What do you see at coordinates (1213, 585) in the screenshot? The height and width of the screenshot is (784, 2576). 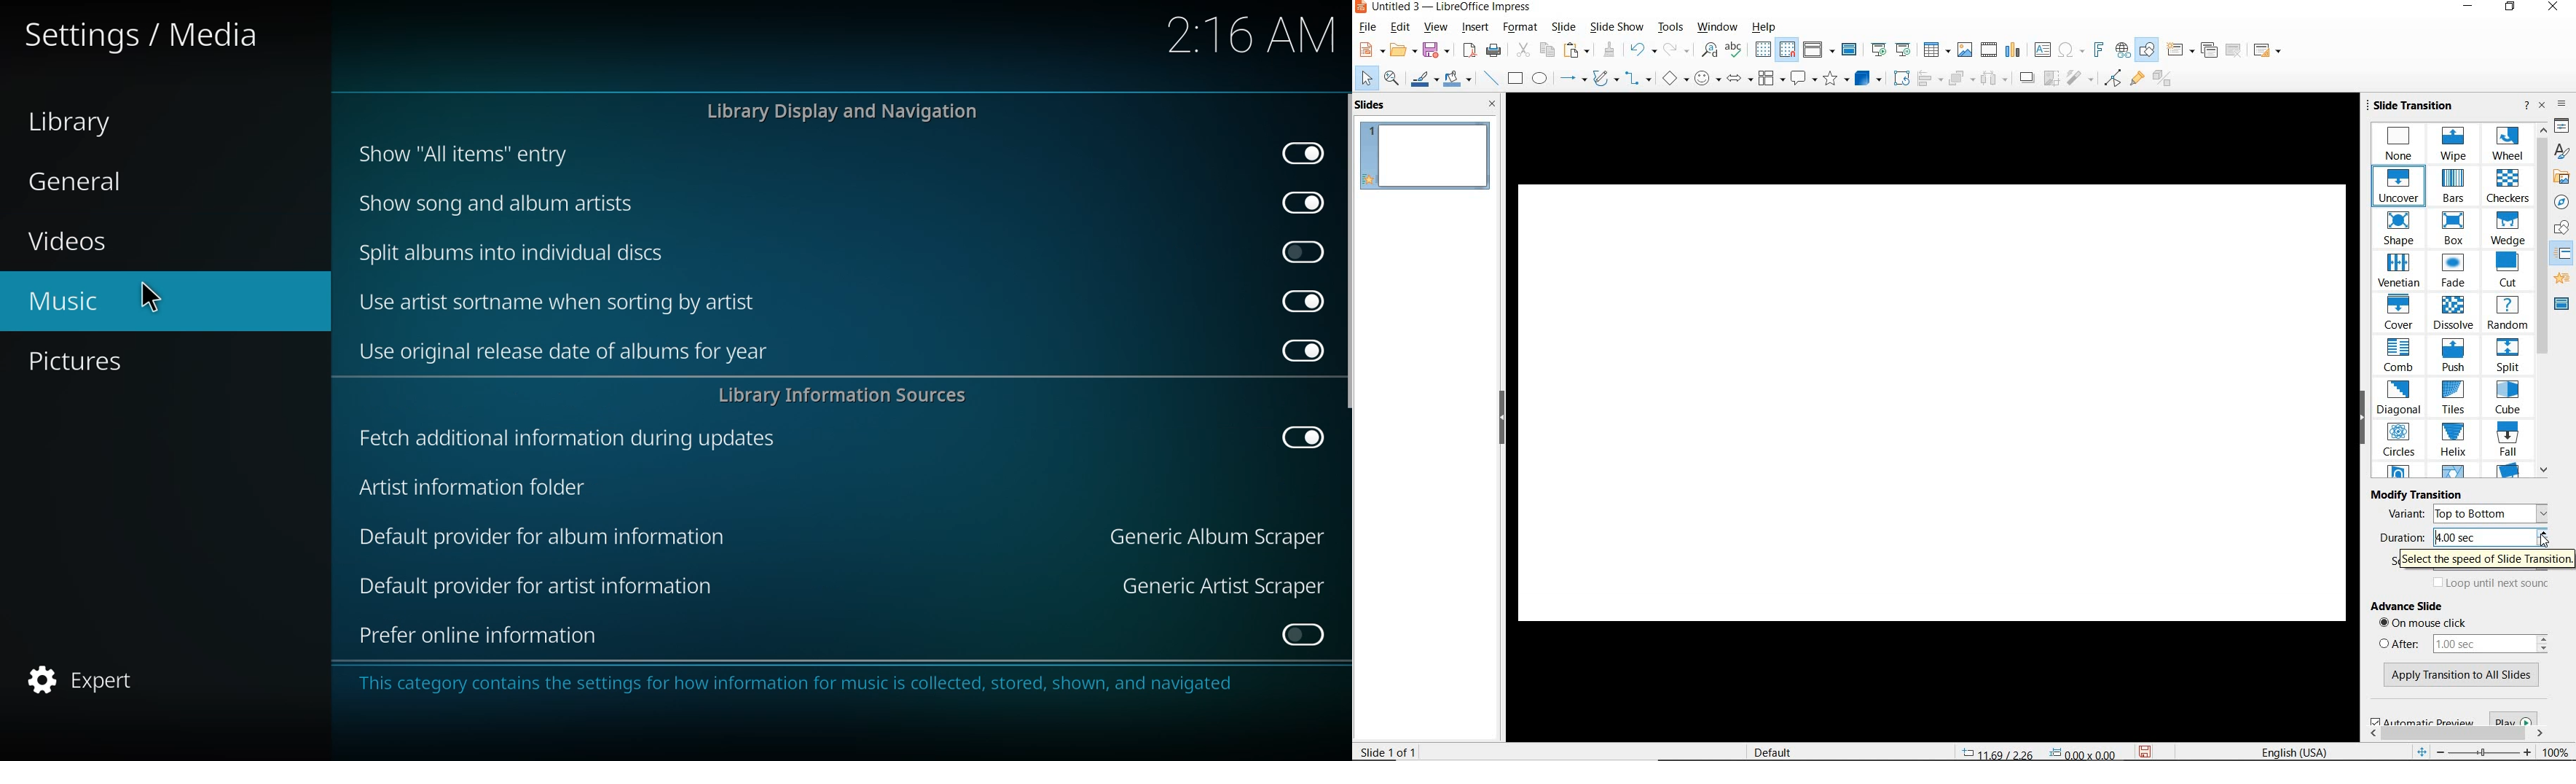 I see `generic` at bounding box center [1213, 585].